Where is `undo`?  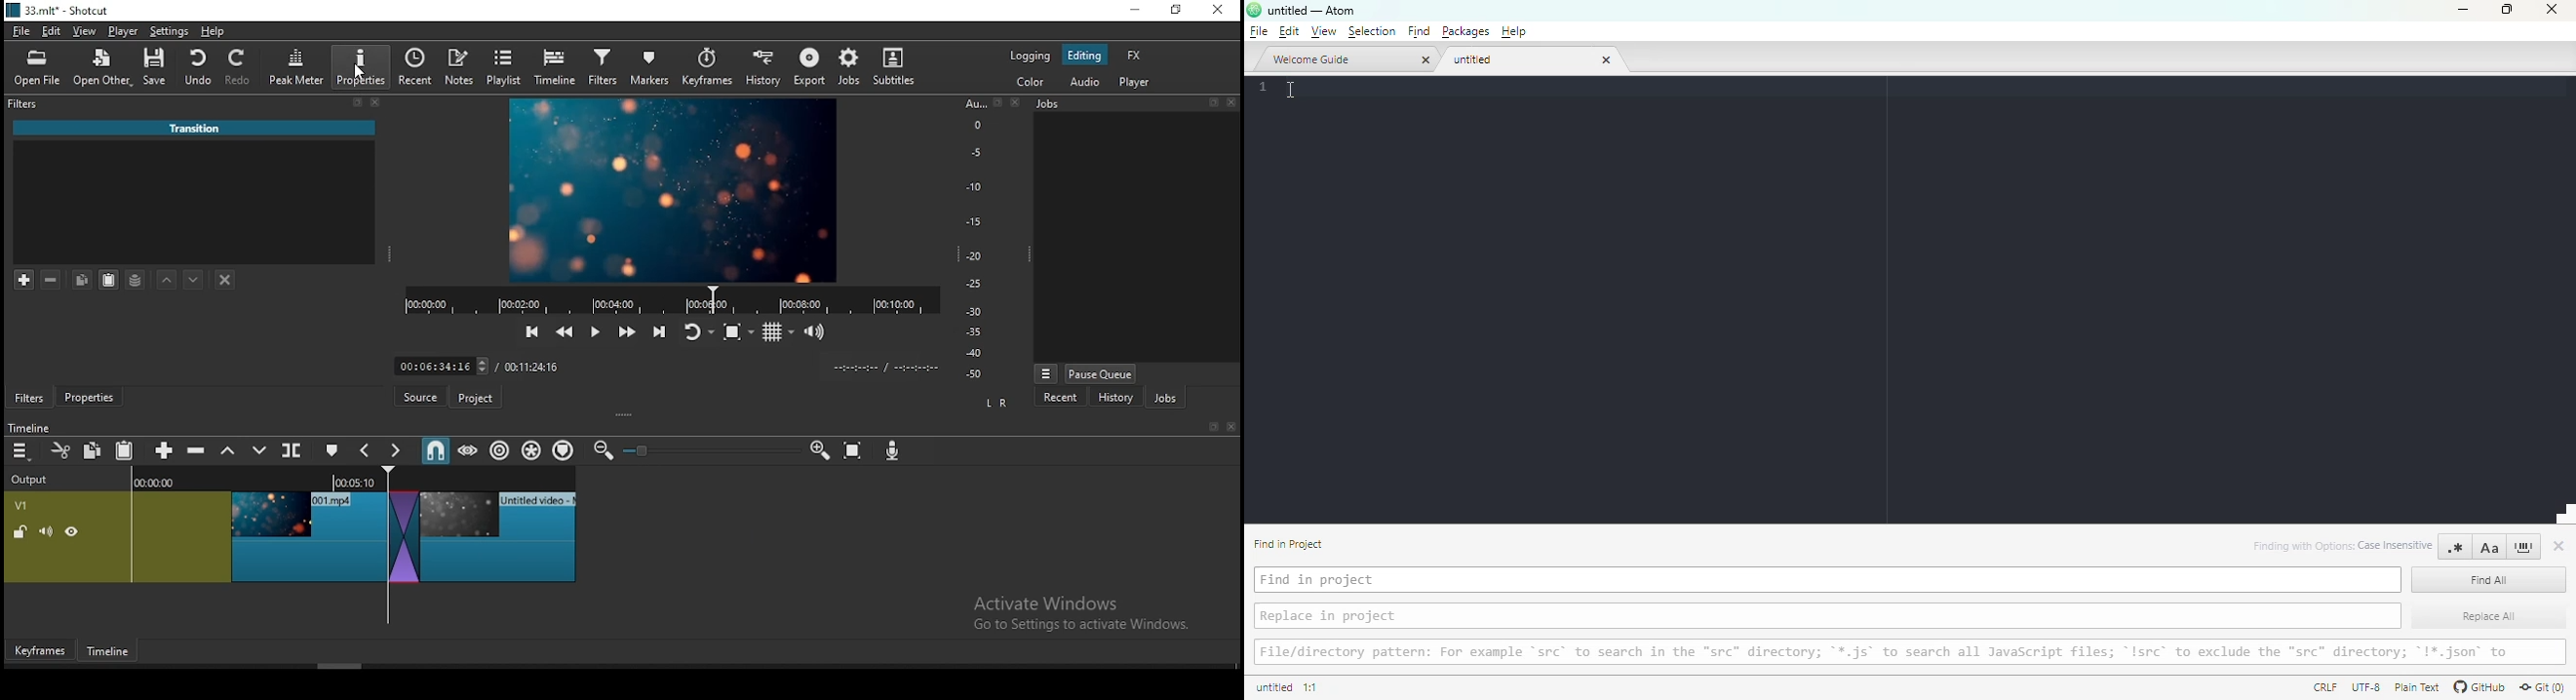 undo is located at coordinates (199, 68).